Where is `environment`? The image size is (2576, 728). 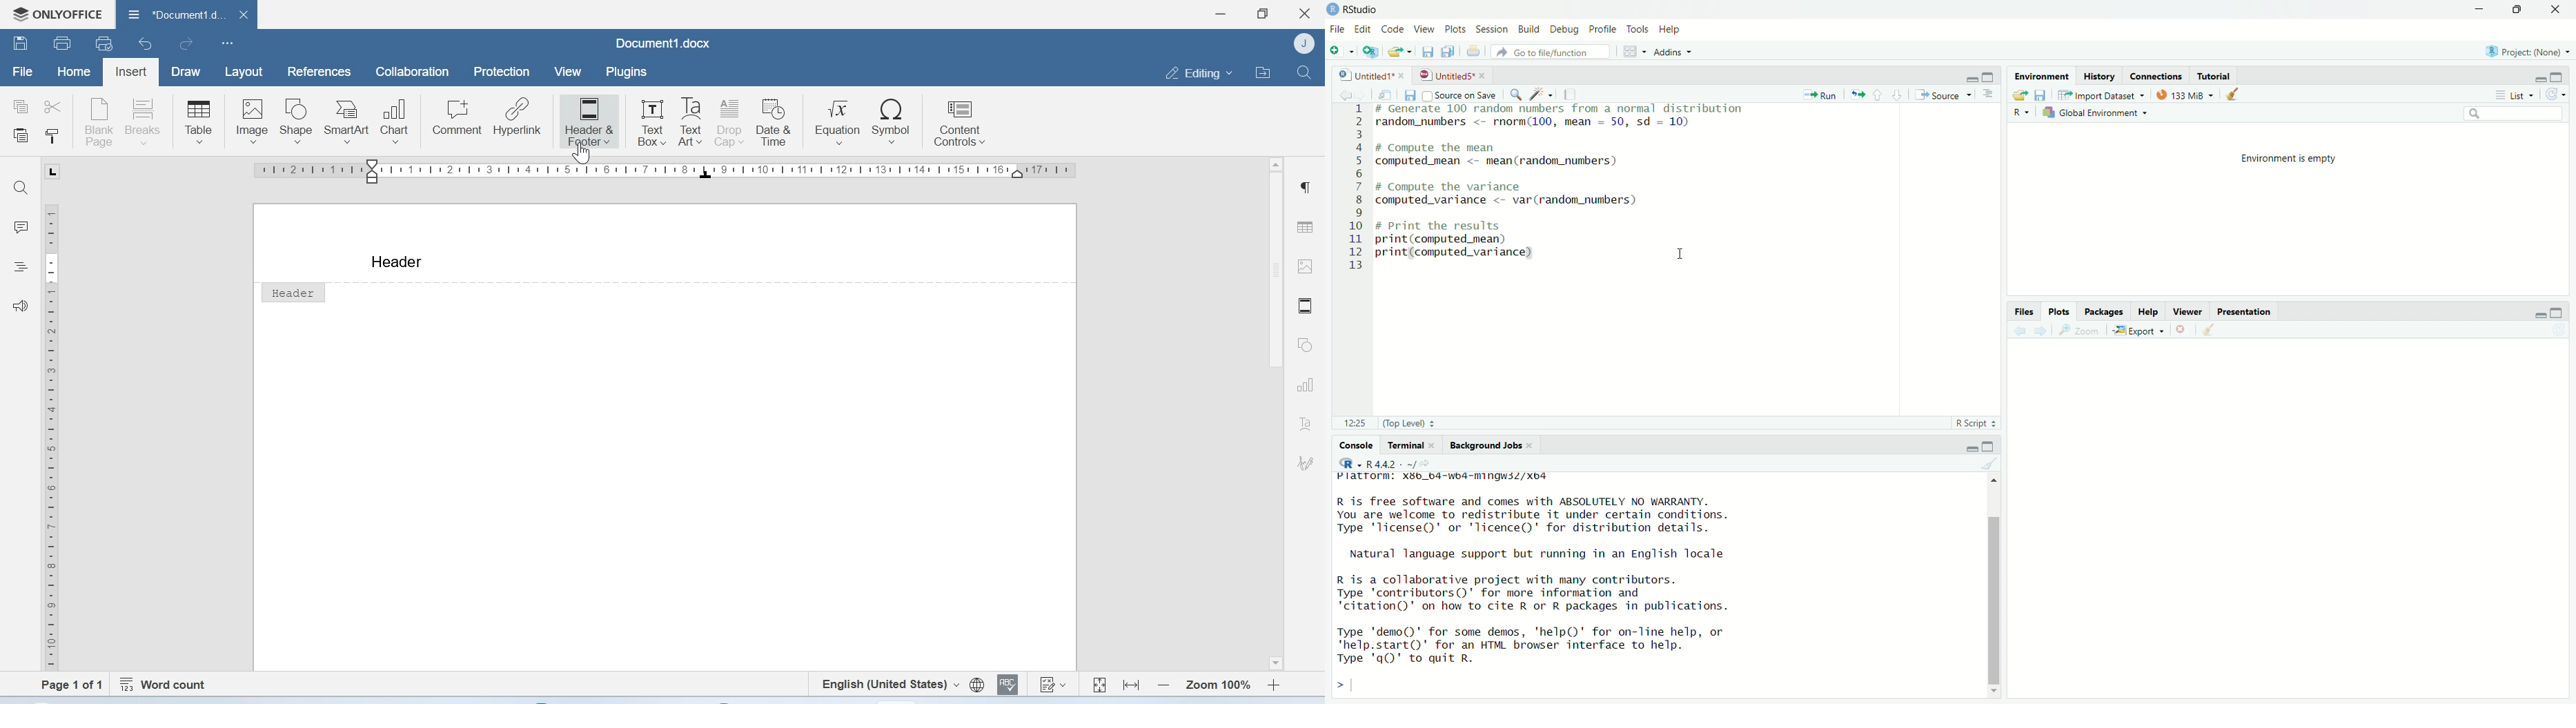
environment is located at coordinates (2042, 75).